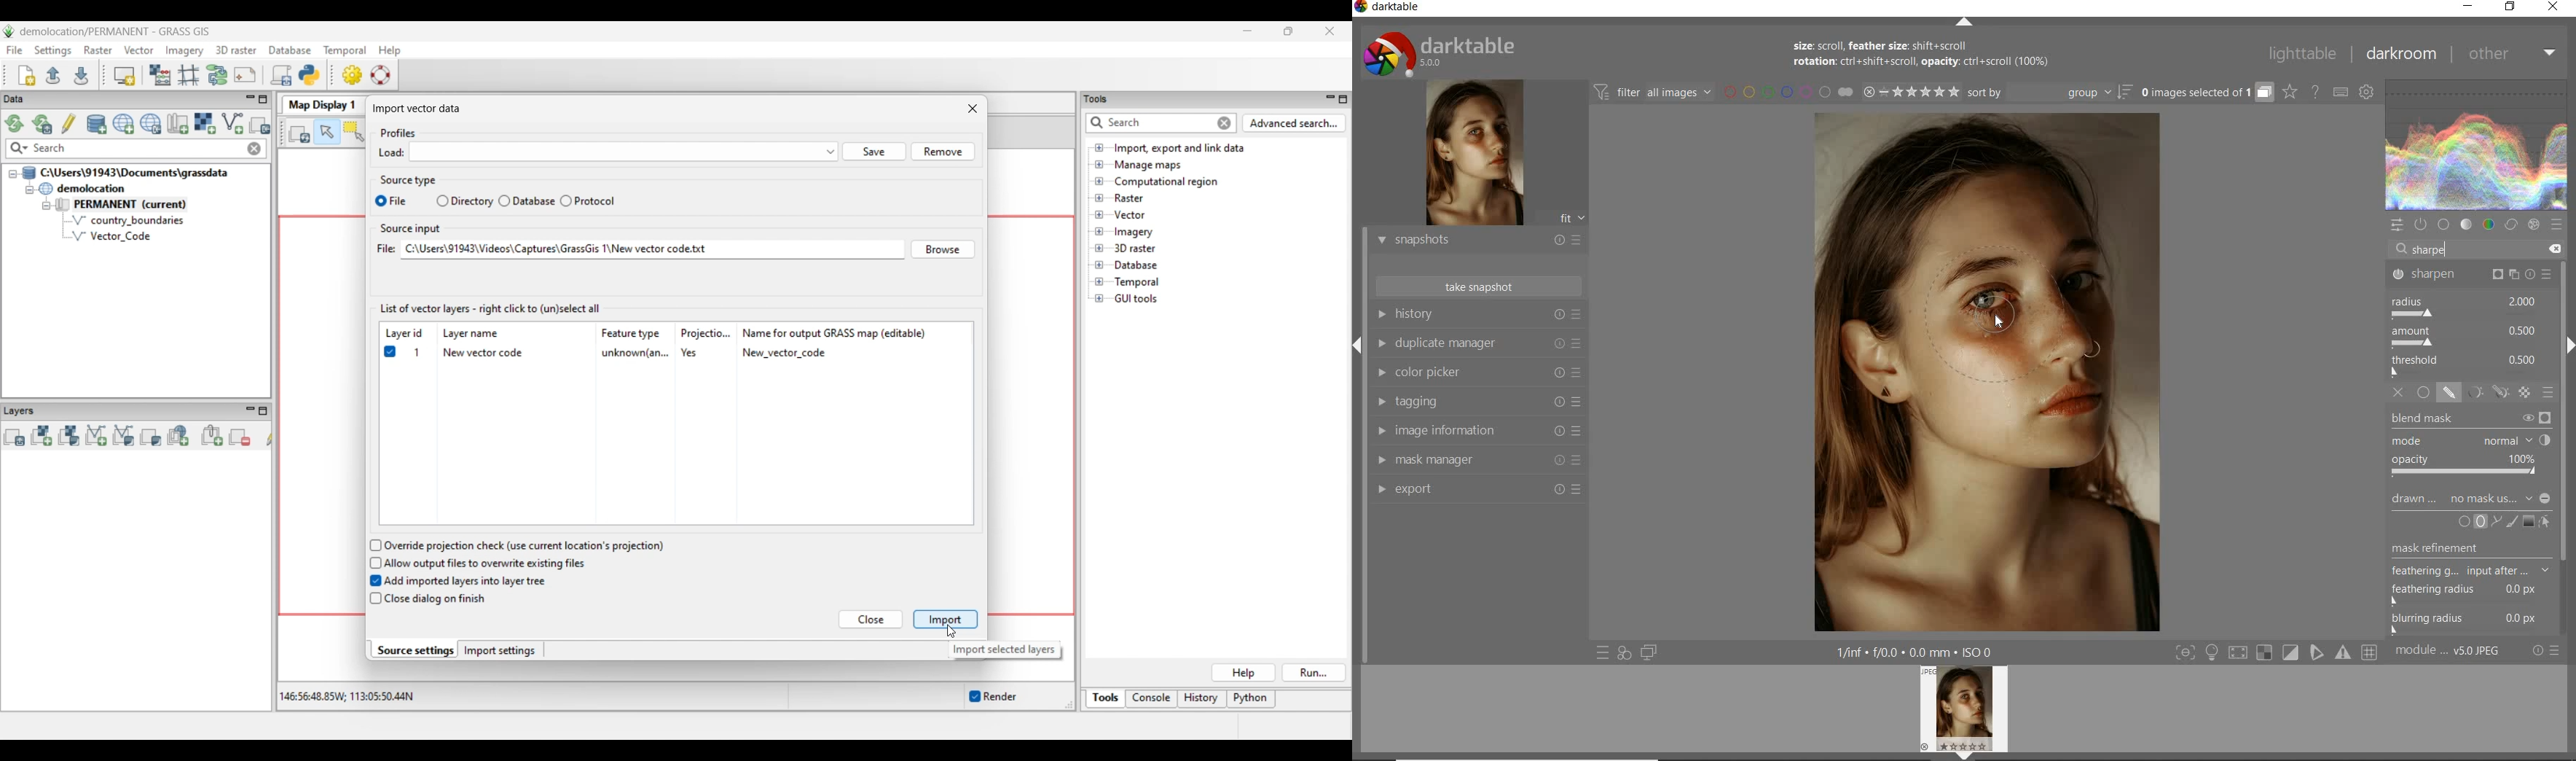 This screenshot has height=784, width=2576. Describe the element at coordinates (1788, 93) in the screenshot. I see `filter by image color` at that location.